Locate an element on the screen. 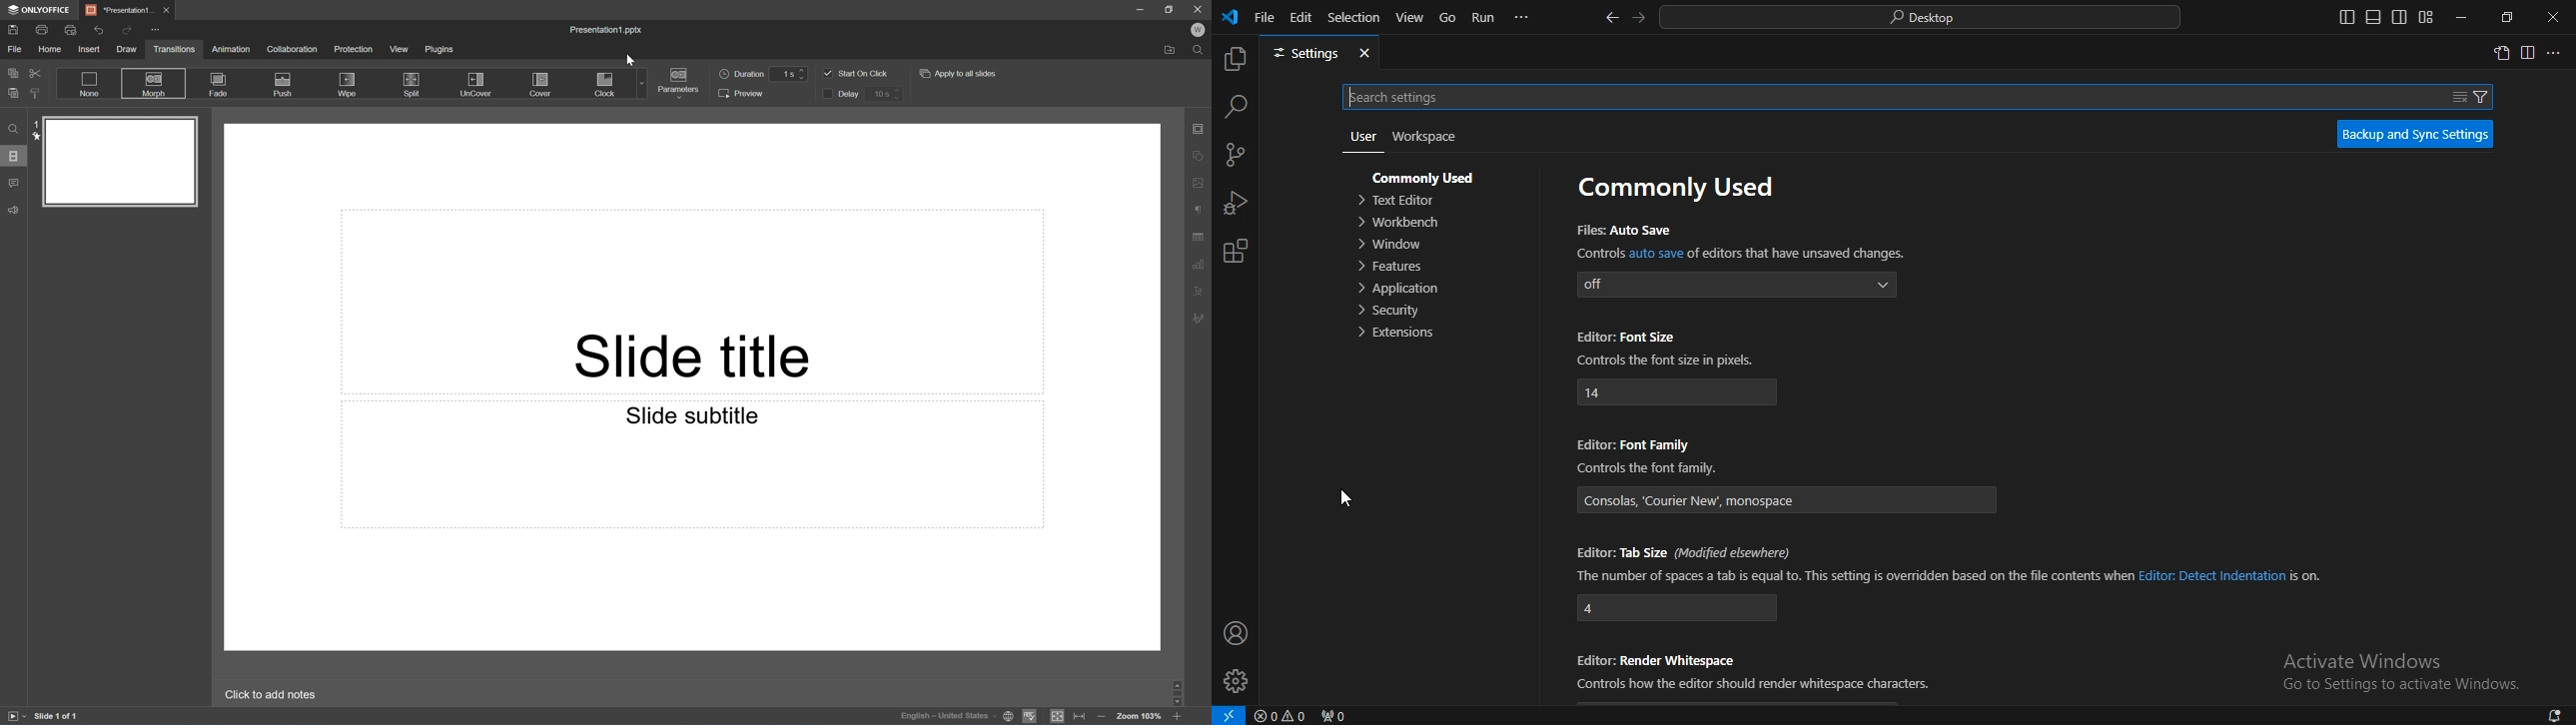  close is located at coordinates (1365, 53).